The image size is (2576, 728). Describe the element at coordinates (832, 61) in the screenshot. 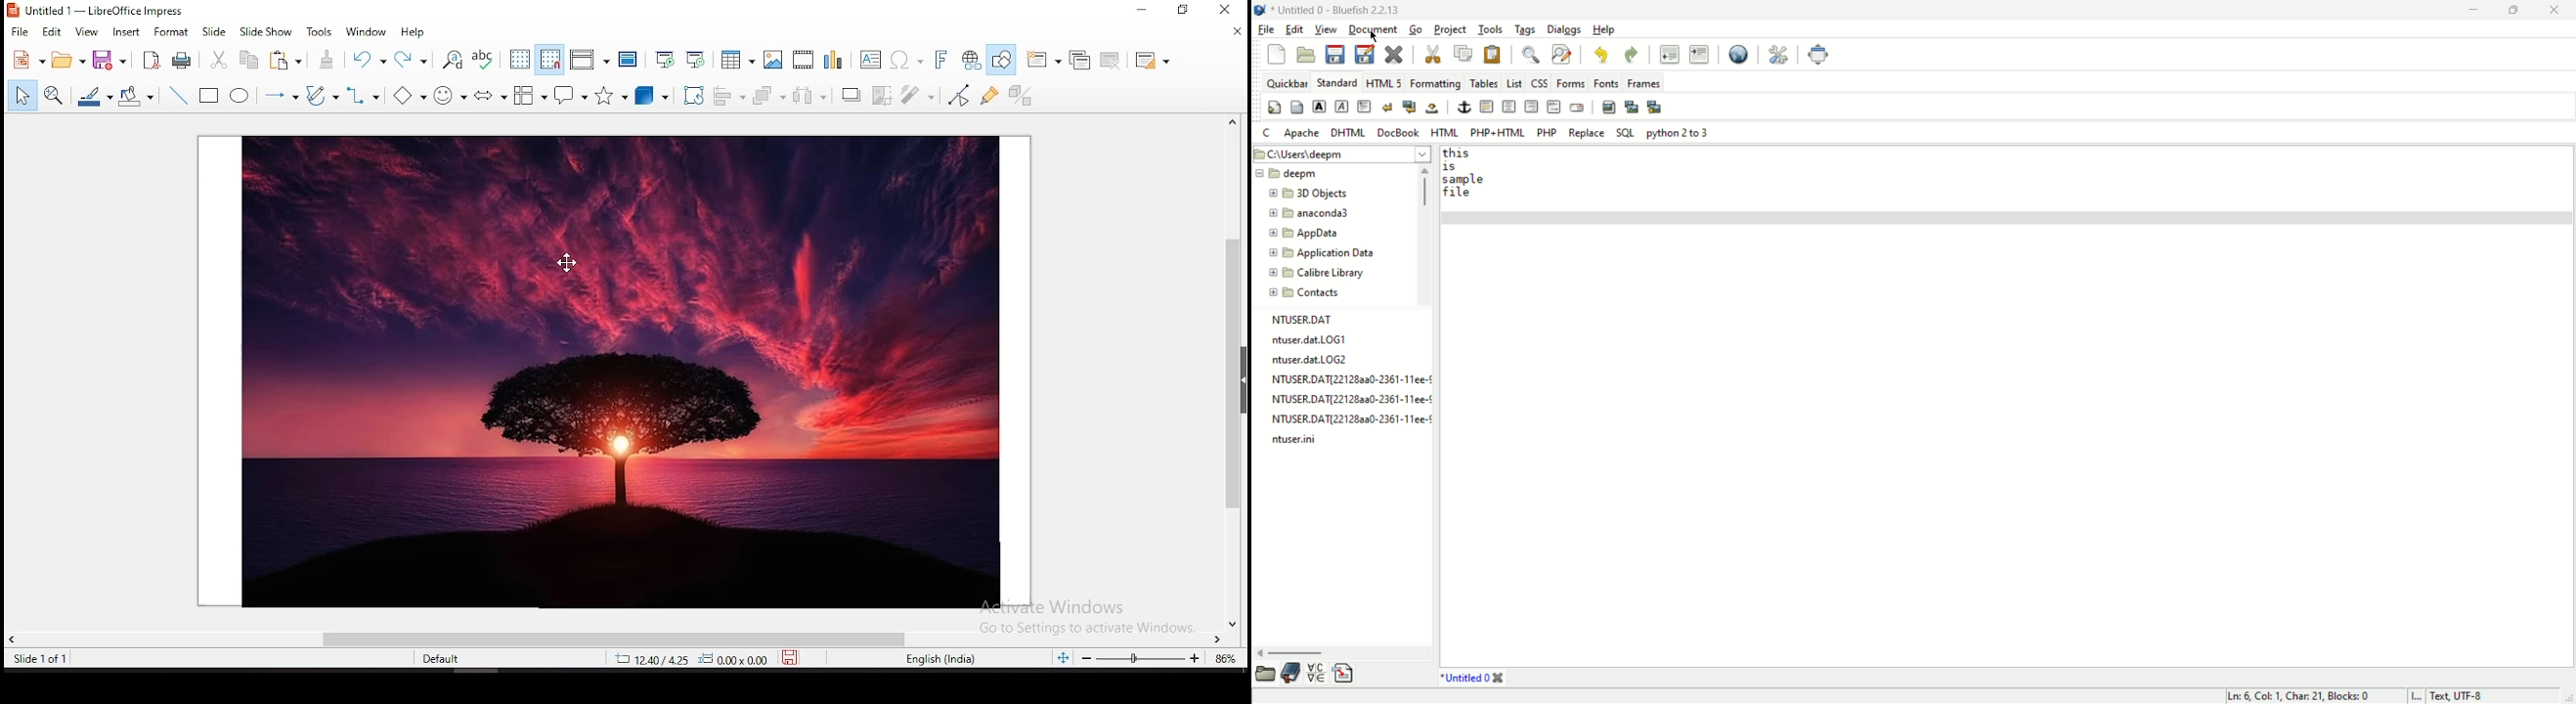

I see `insert chart` at that location.